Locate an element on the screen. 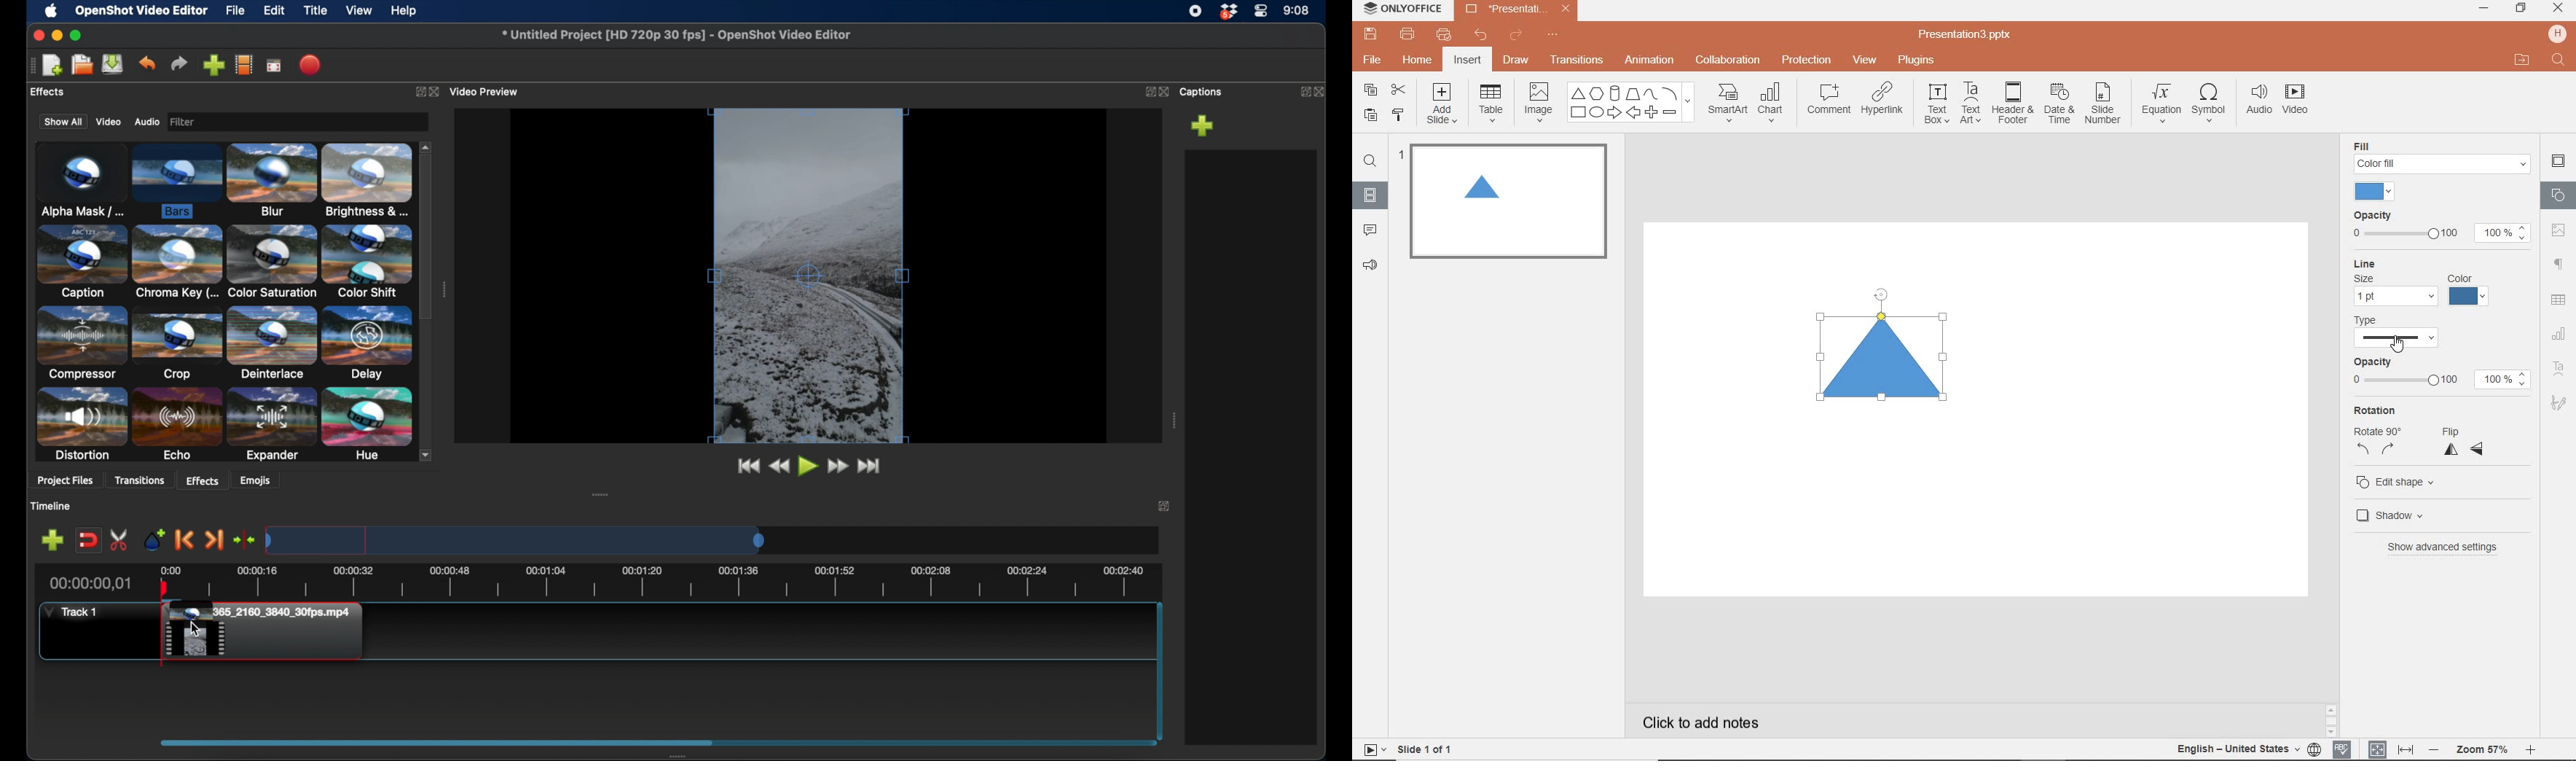  caption is located at coordinates (82, 262).